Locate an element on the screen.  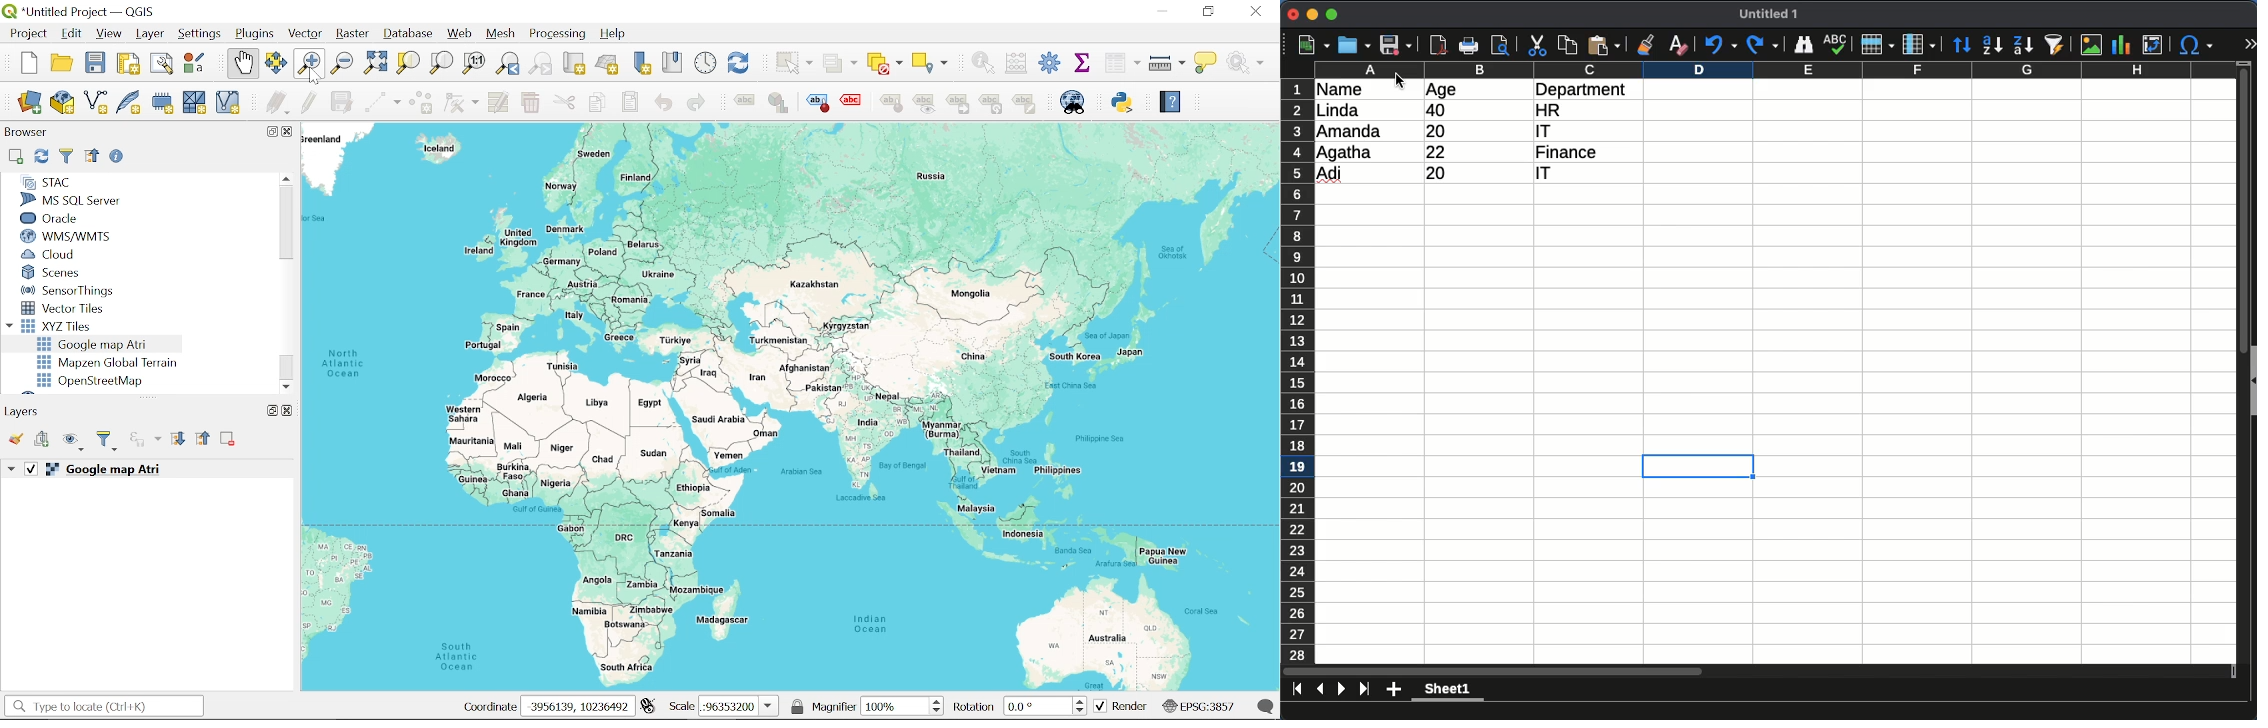
pivot table is located at coordinates (2152, 46).